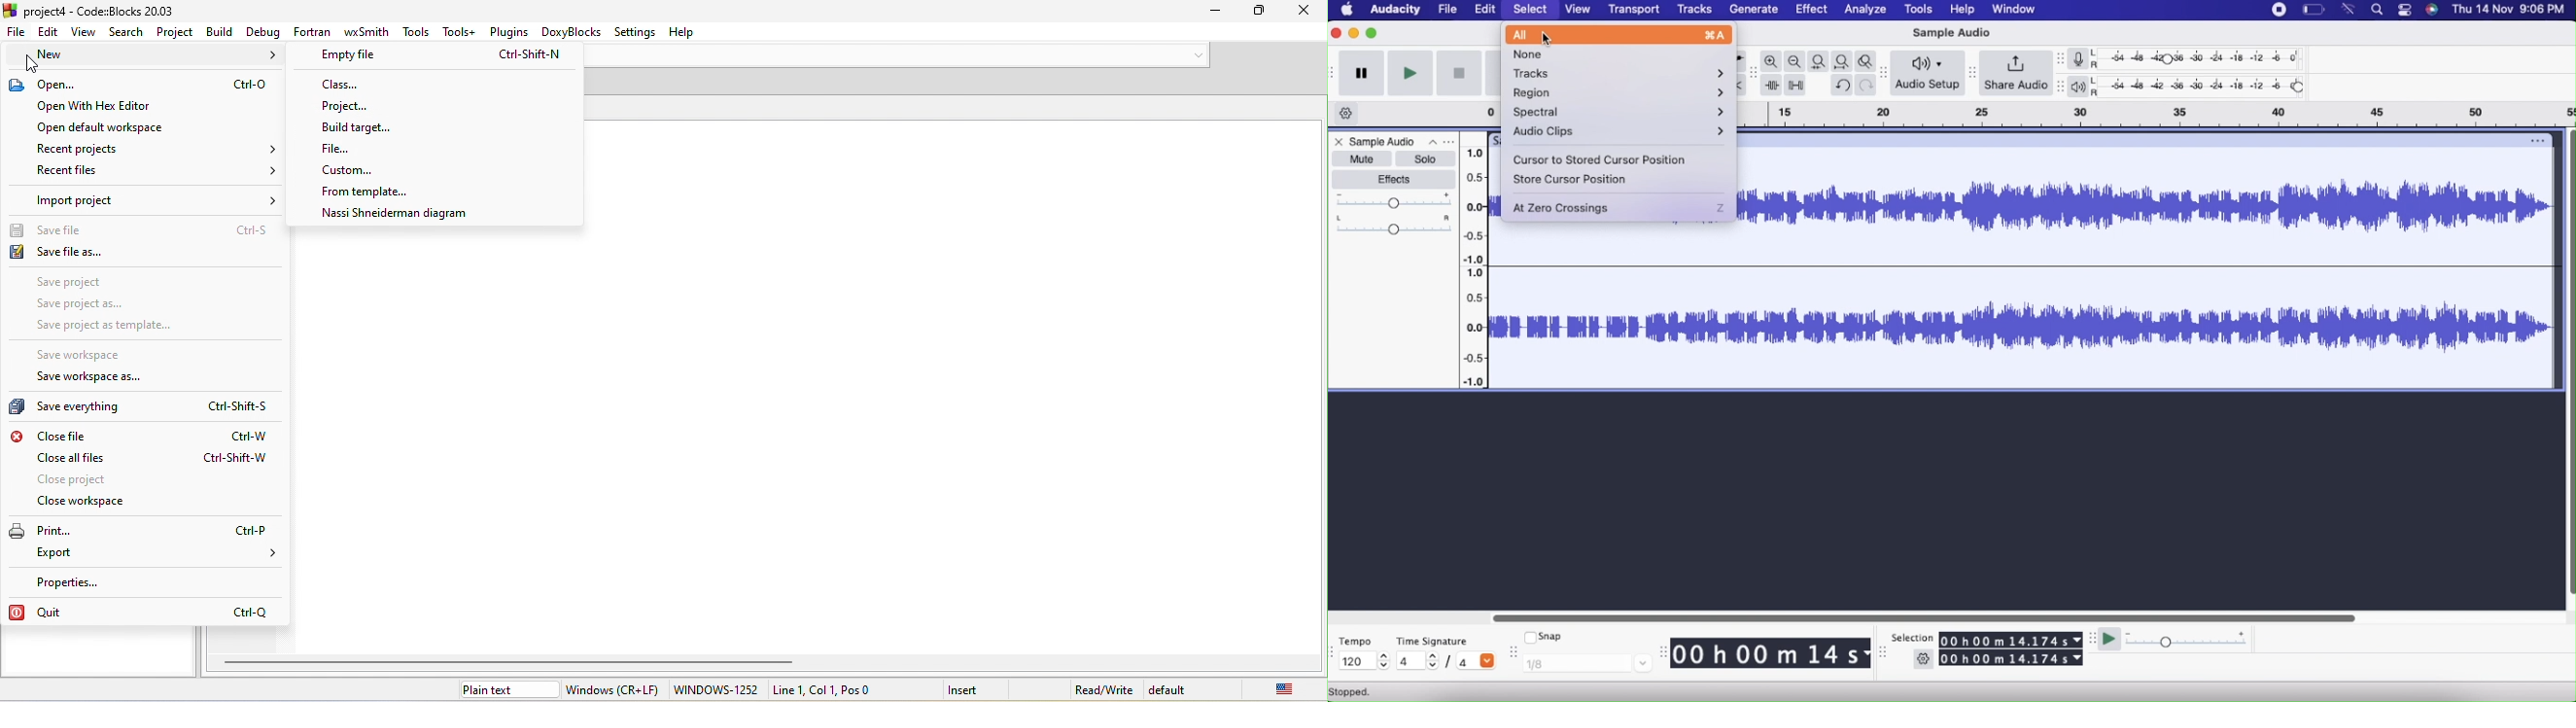  I want to click on close file, so click(146, 437).